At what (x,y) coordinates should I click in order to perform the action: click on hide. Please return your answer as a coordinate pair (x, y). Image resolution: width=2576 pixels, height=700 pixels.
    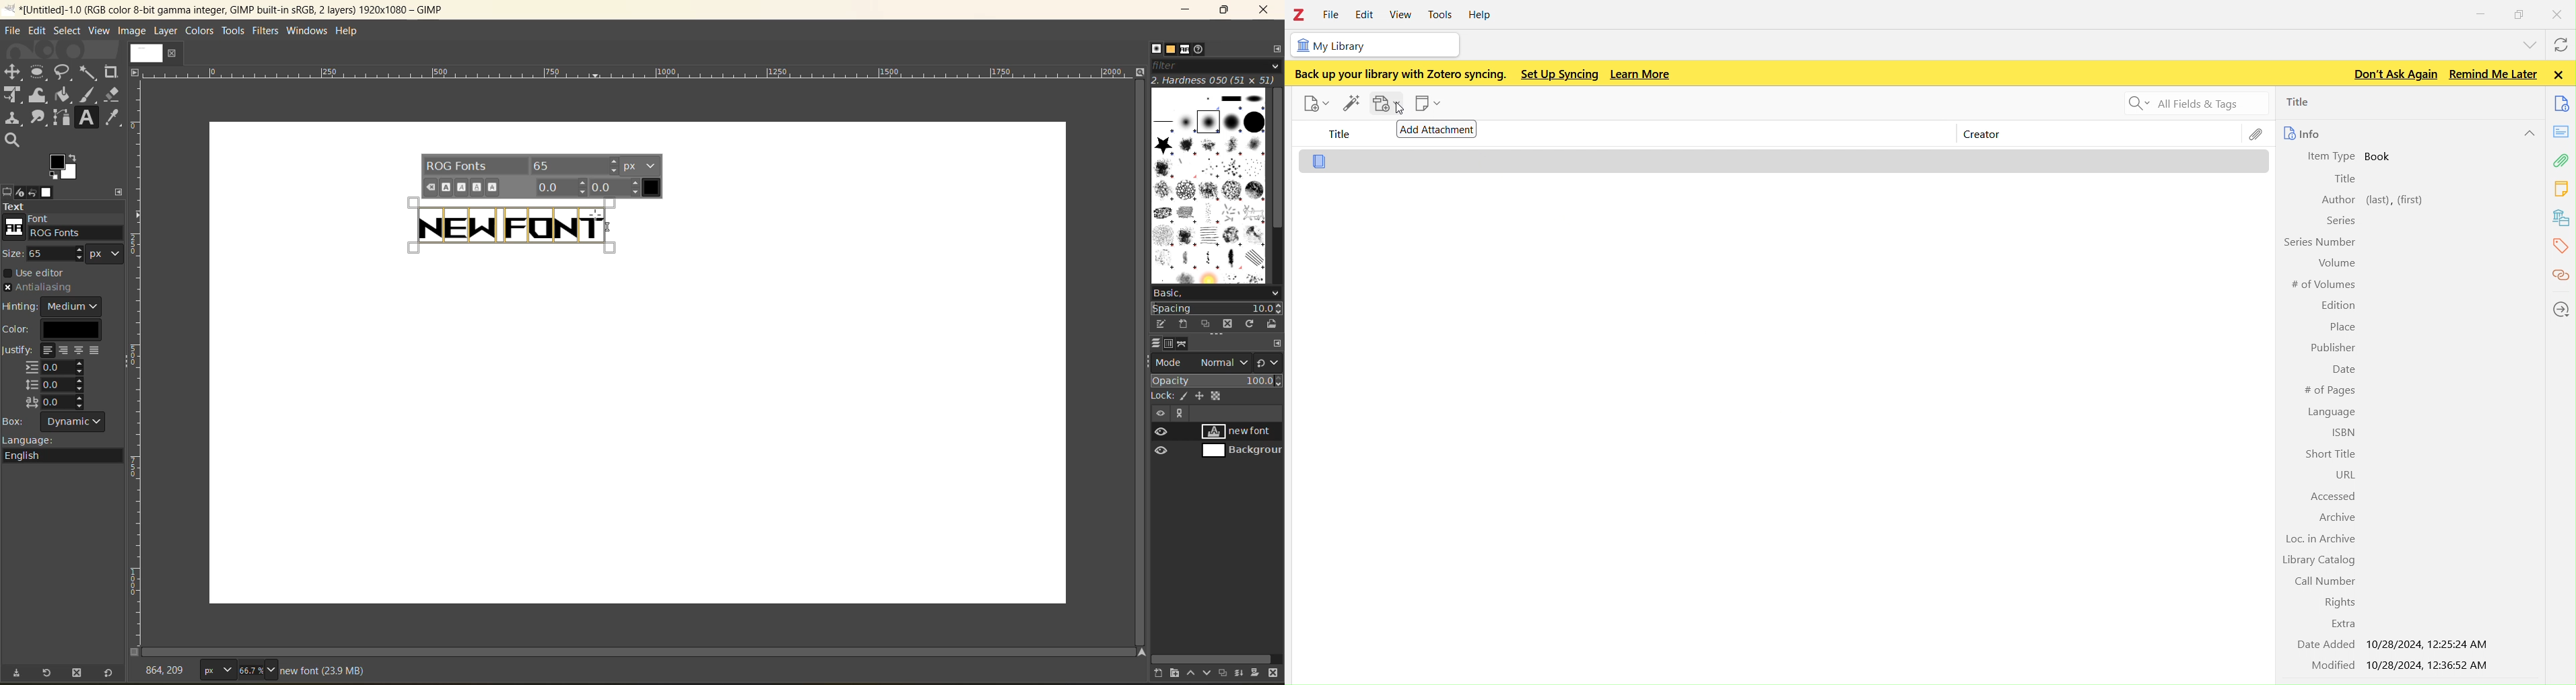
    Looking at the image, I should click on (2528, 133).